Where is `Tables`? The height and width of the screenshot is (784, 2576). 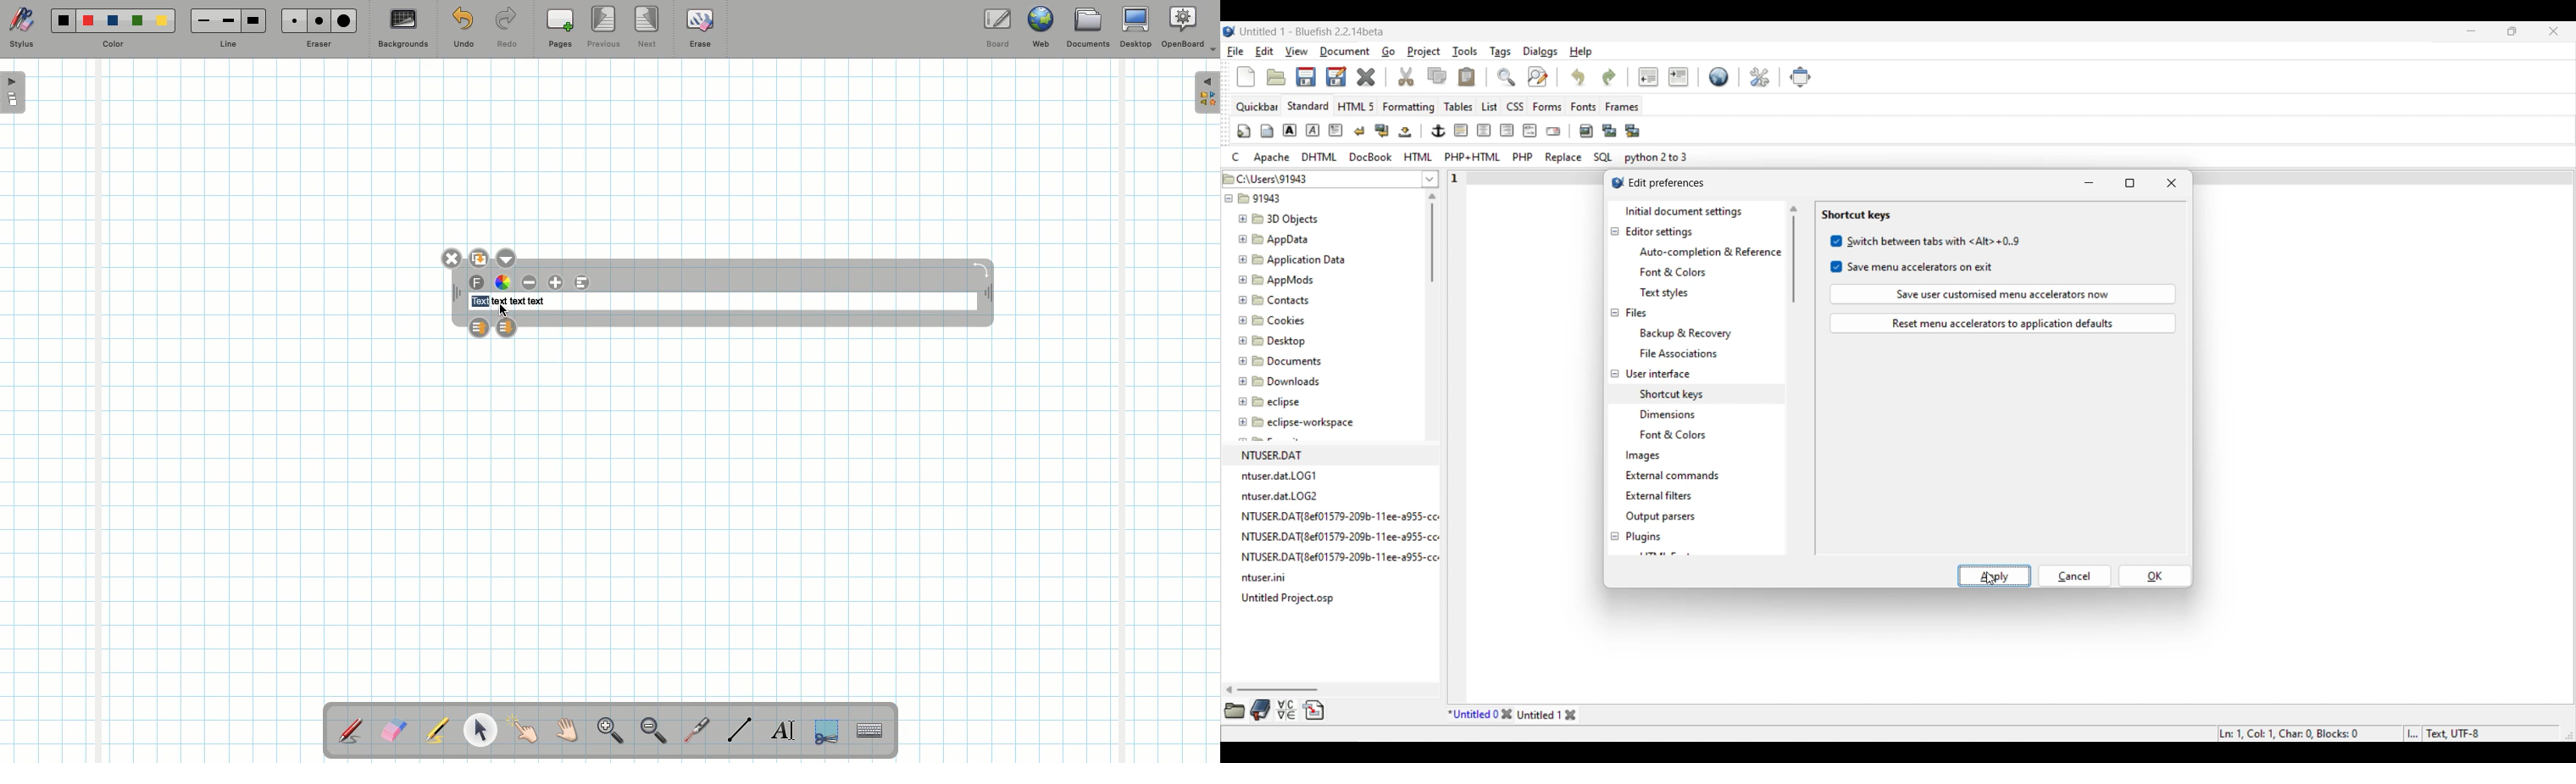
Tables is located at coordinates (1458, 106).